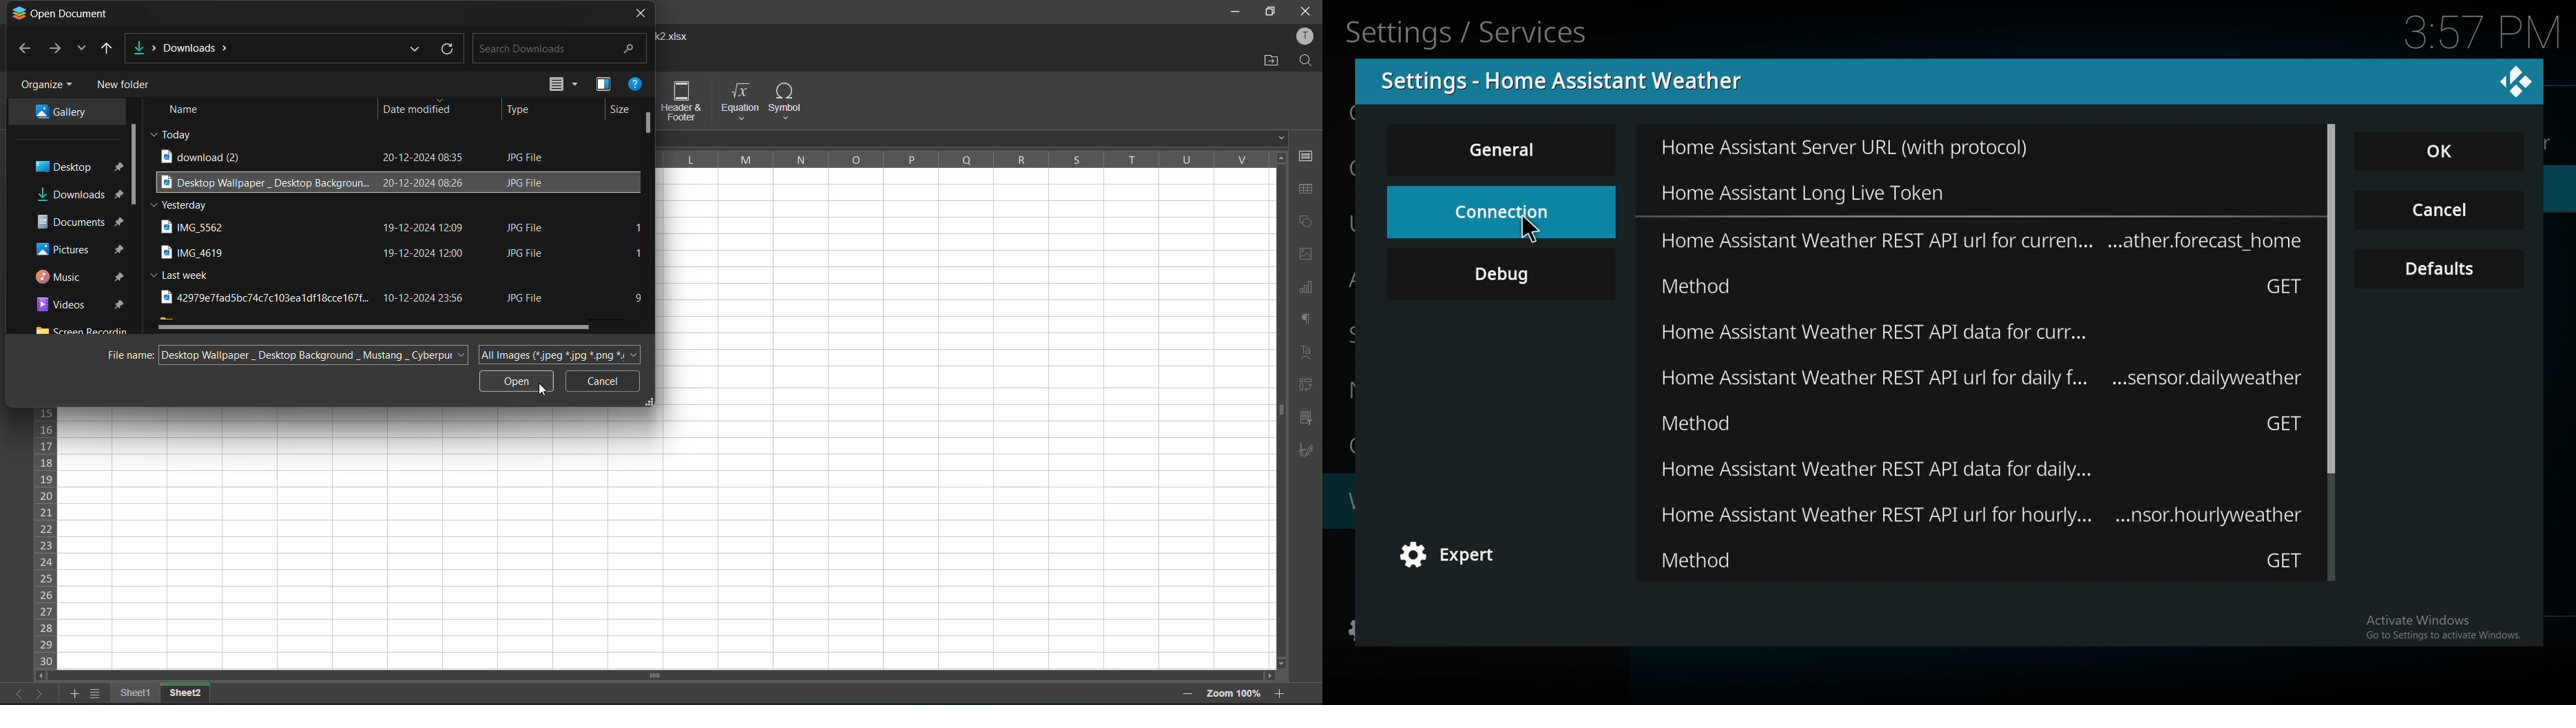 The image size is (2576, 728). Describe the element at coordinates (1307, 353) in the screenshot. I see `text` at that location.